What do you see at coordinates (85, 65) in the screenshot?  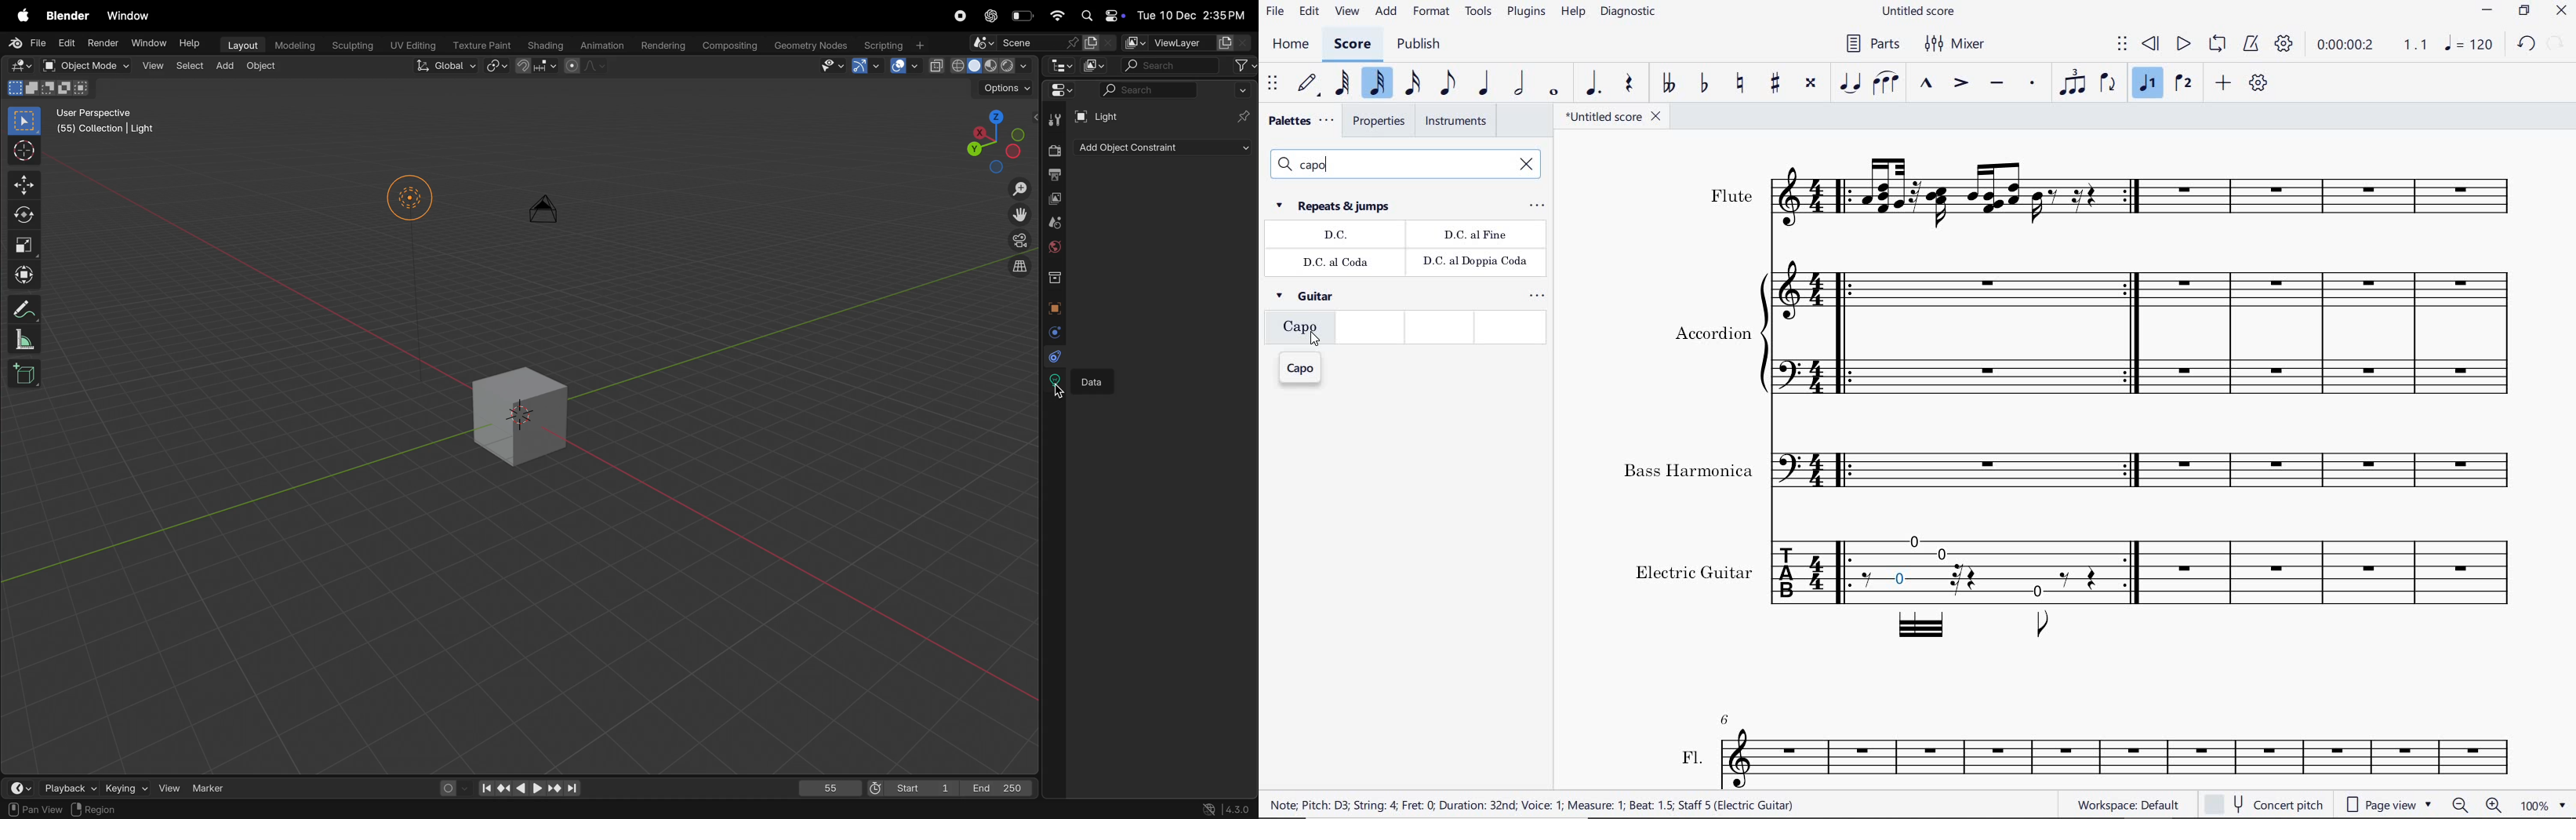 I see `object mode` at bounding box center [85, 65].